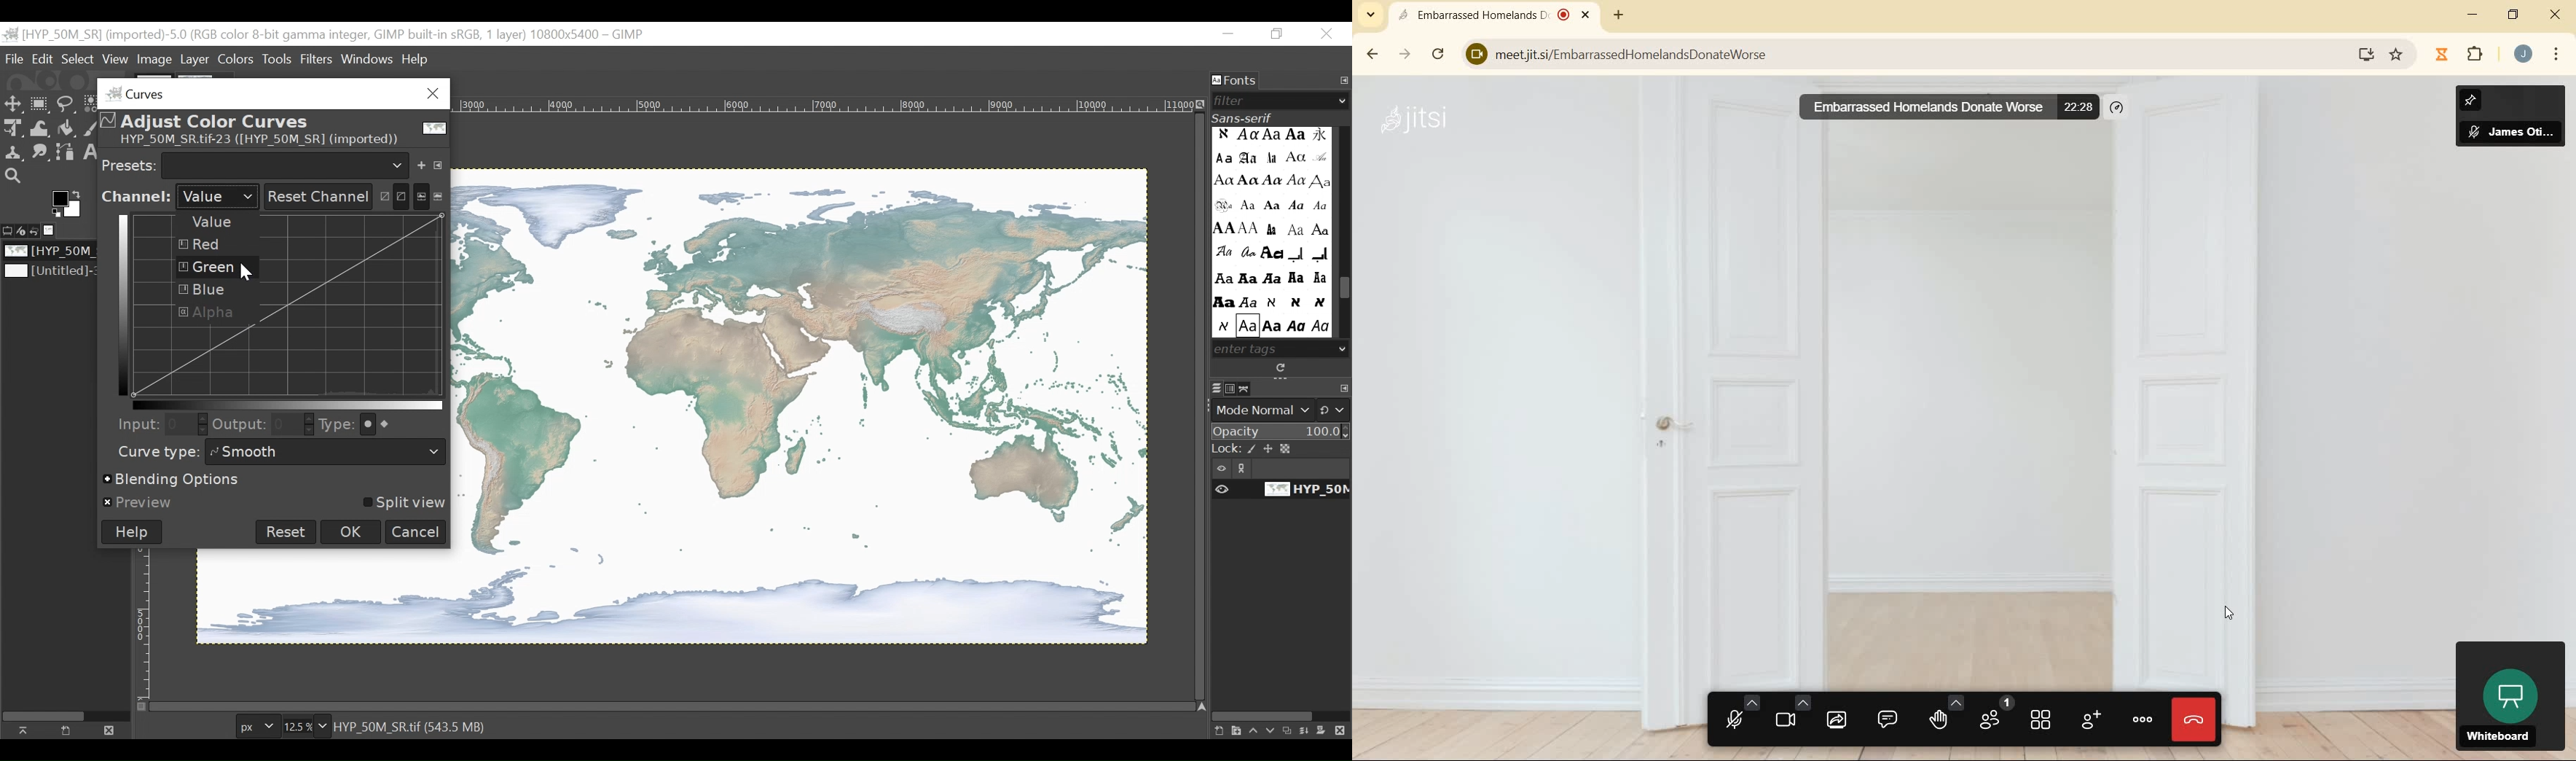 This screenshot has width=2576, height=784. I want to click on Presets, so click(130, 164).